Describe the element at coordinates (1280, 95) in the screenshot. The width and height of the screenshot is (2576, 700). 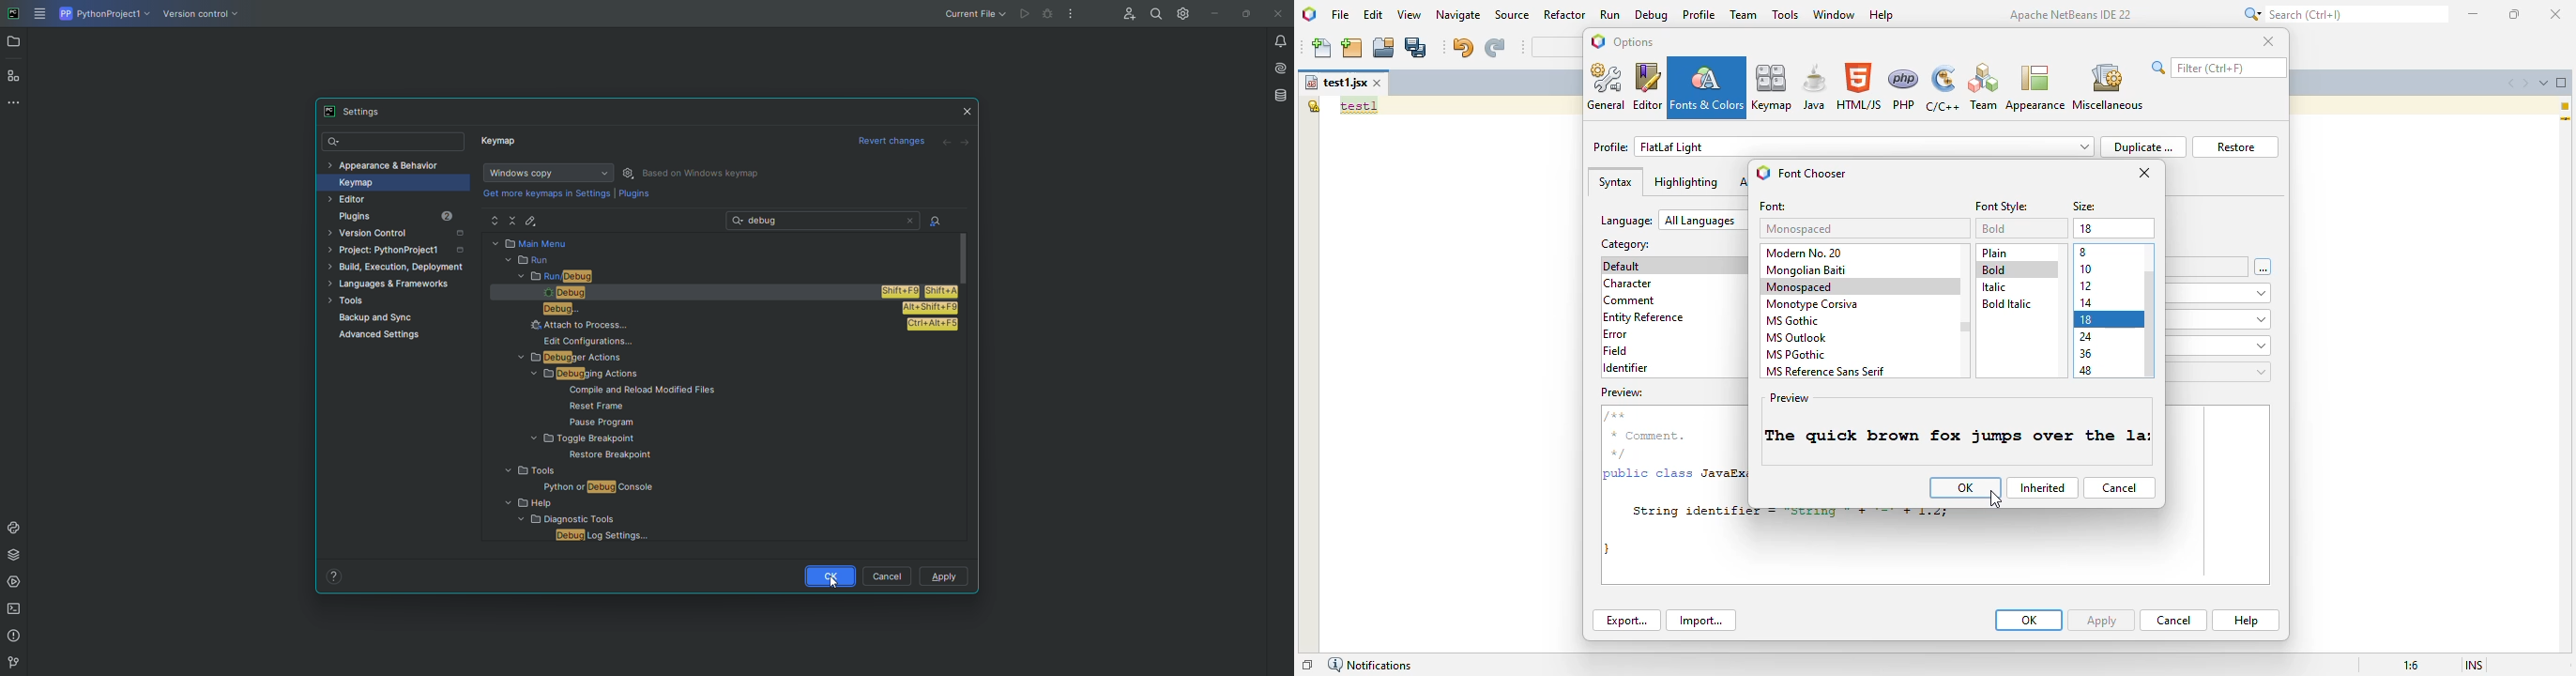
I see `Database` at that location.